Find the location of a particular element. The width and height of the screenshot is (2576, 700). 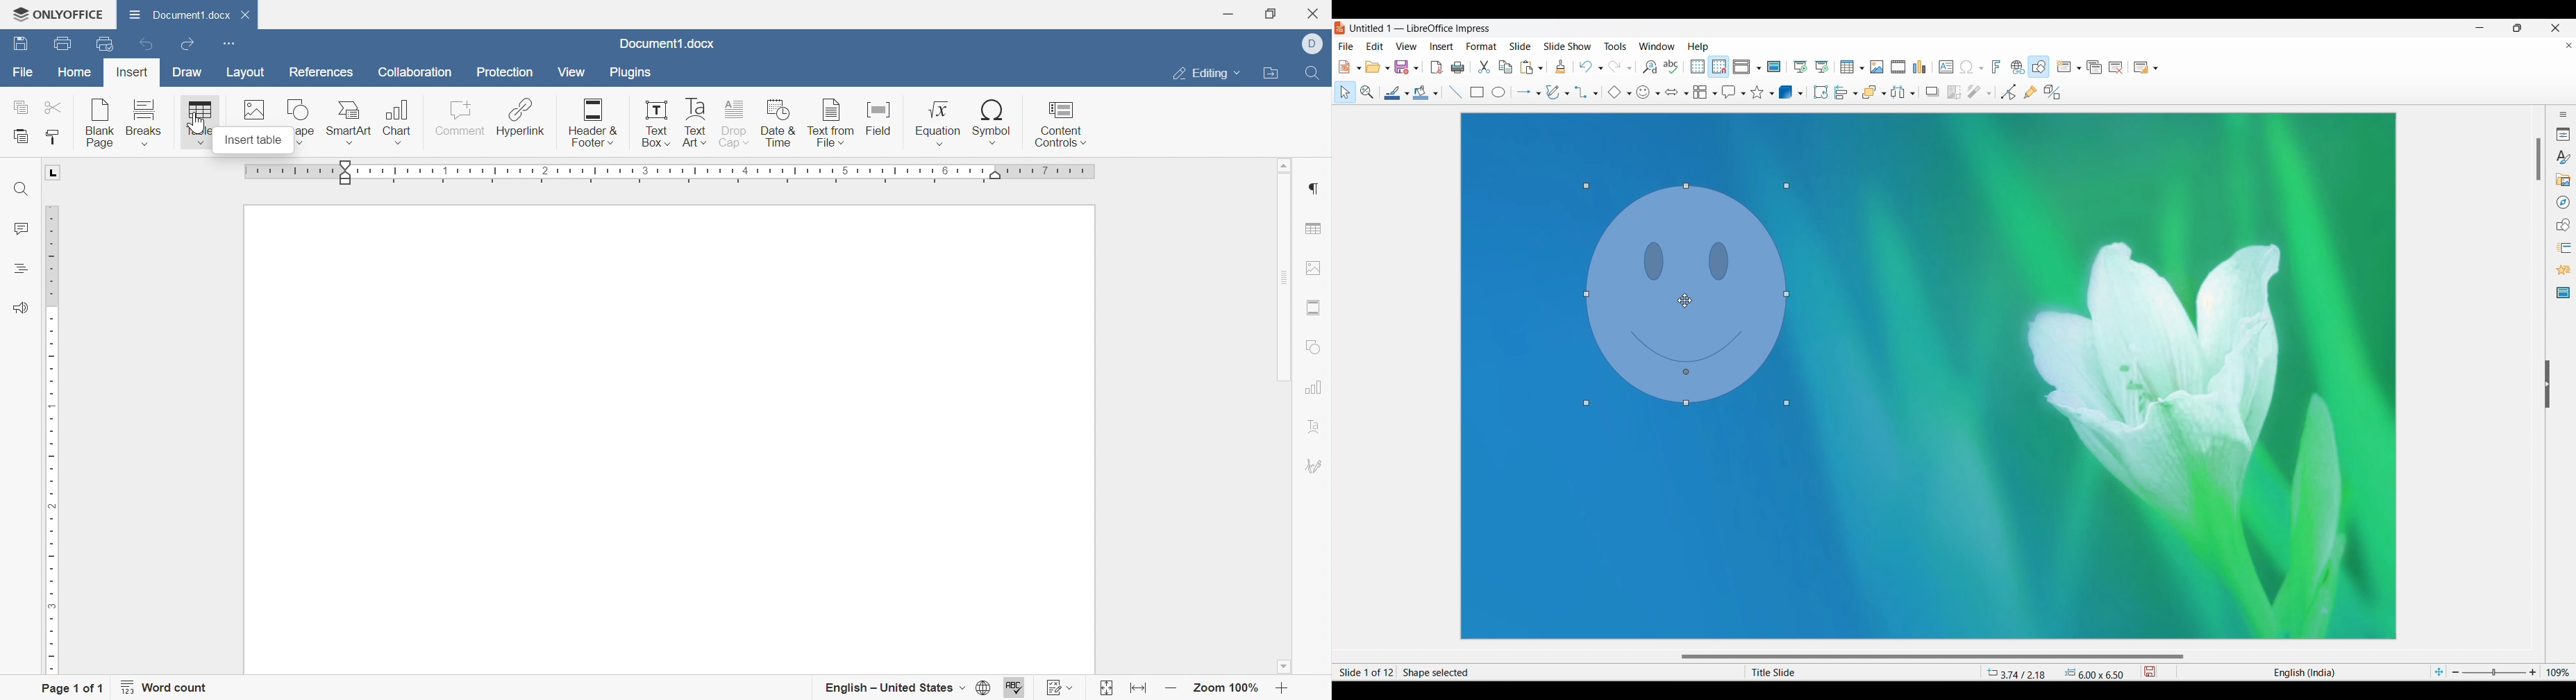

ONLYOFFICE is located at coordinates (63, 15).